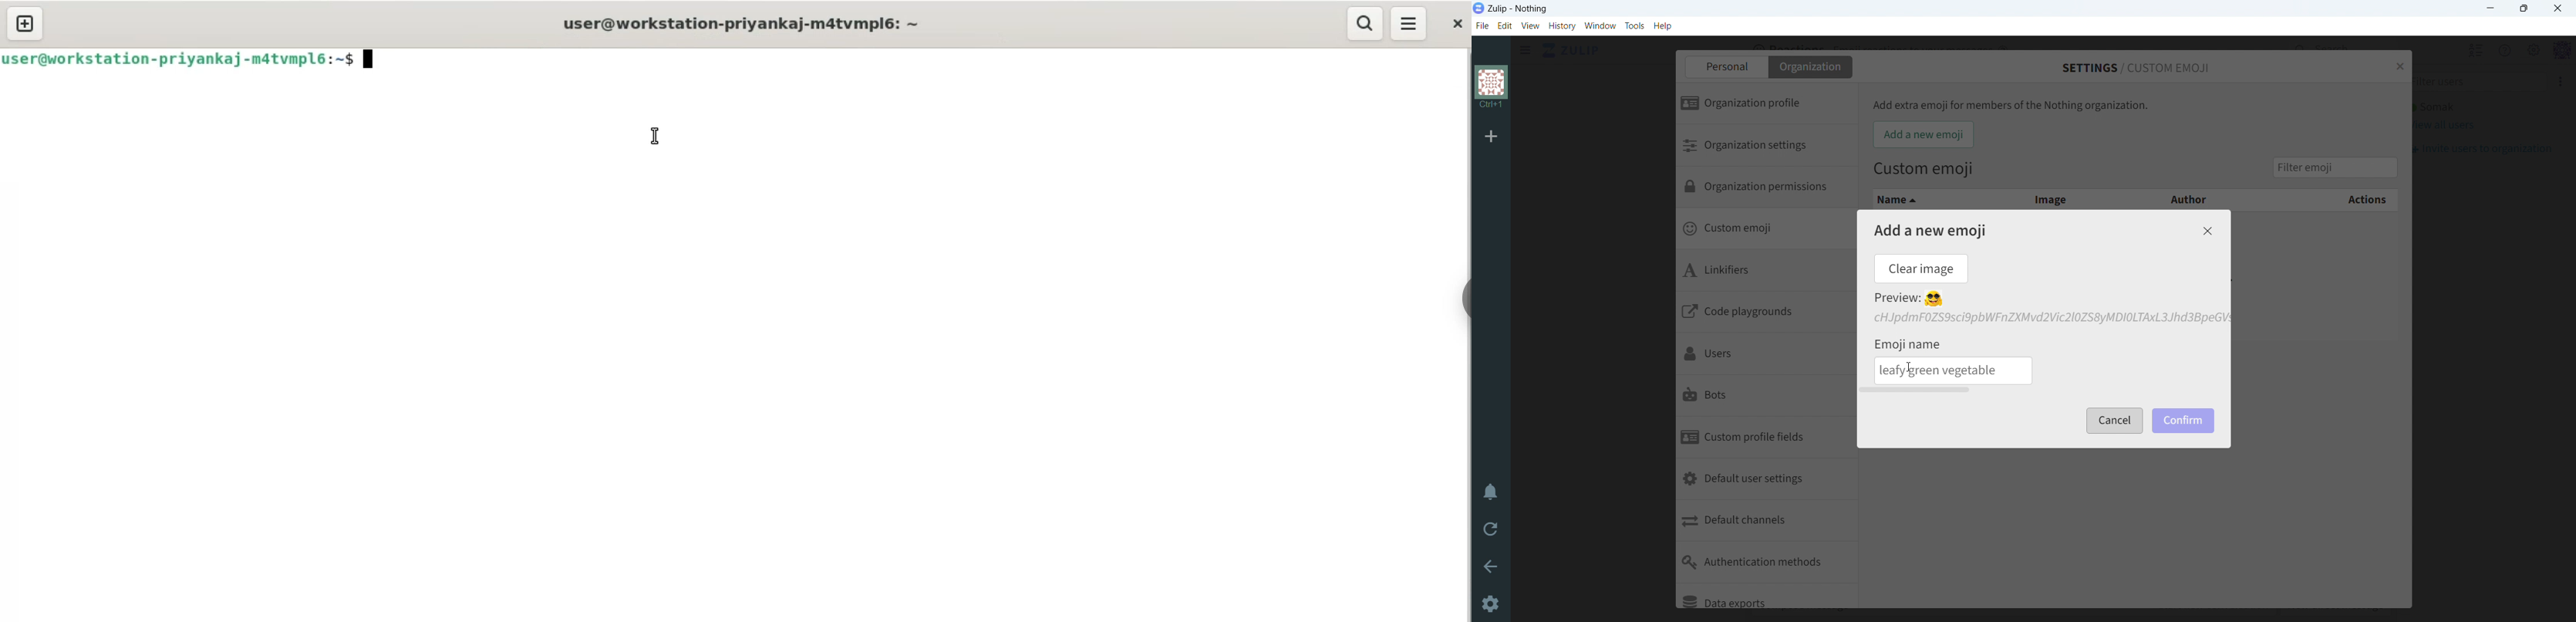 The width and height of the screenshot is (2576, 644). I want to click on view all users, so click(2444, 126).